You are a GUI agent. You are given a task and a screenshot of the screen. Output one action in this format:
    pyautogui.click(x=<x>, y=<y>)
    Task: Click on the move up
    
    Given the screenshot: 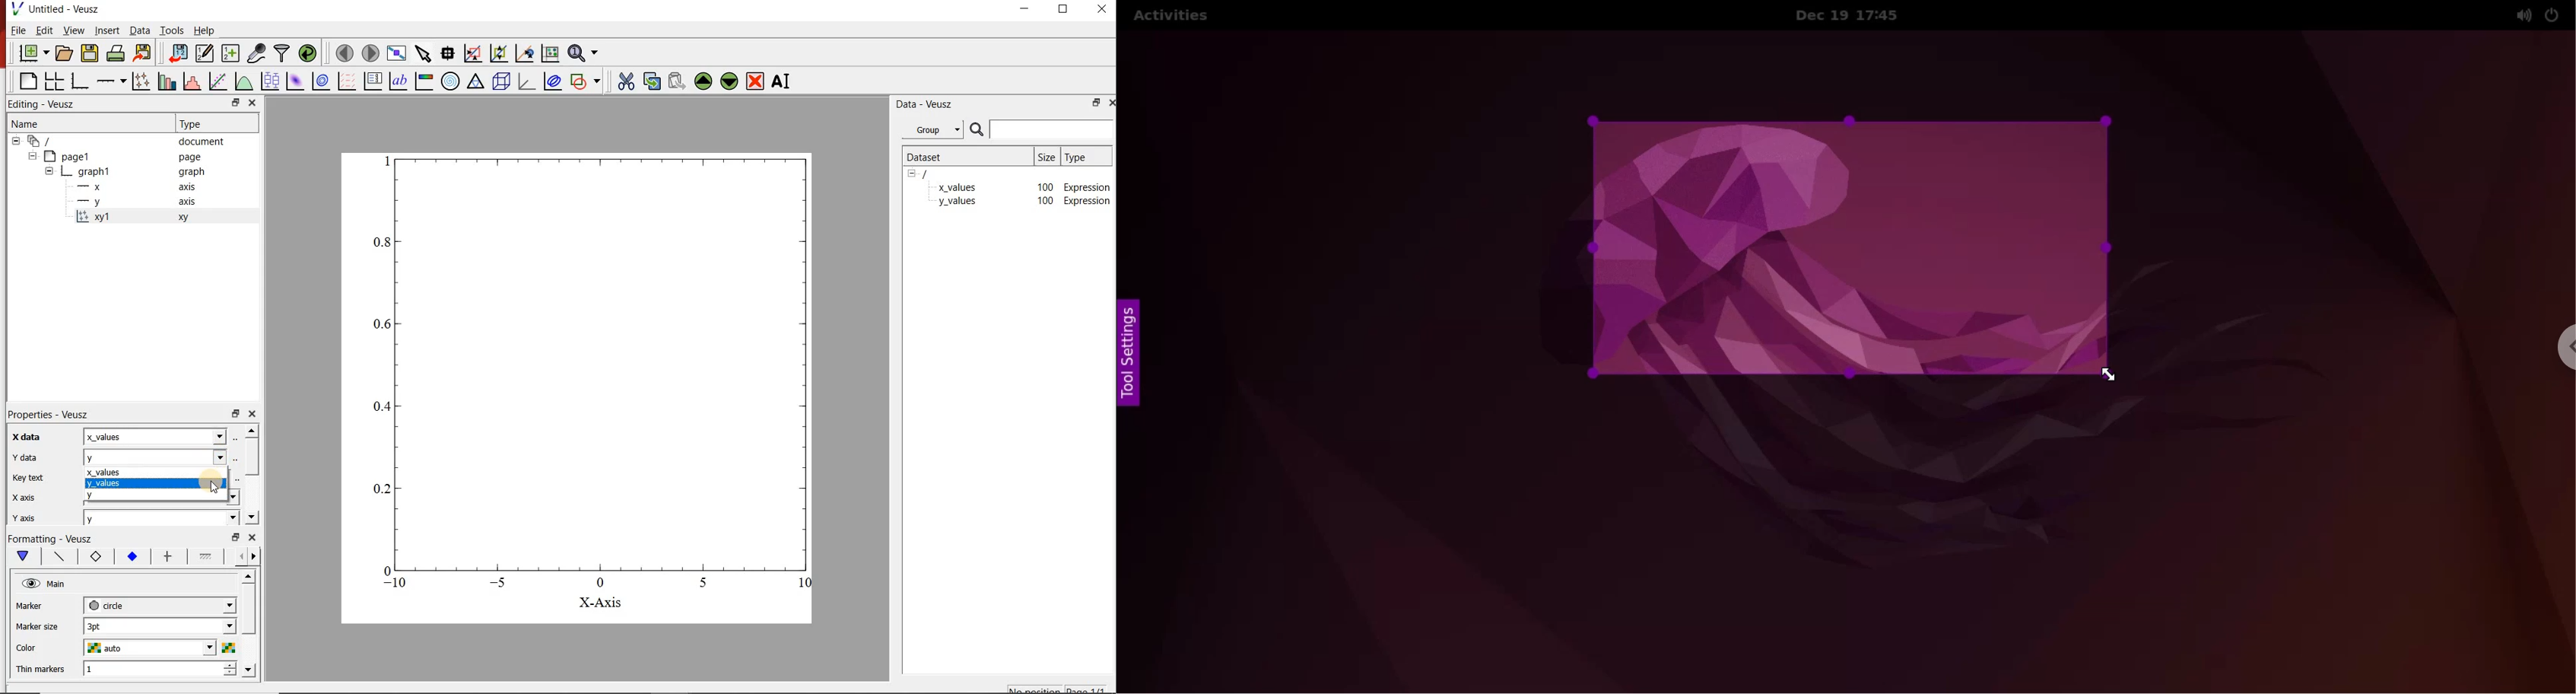 What is the action you would take?
    pyautogui.click(x=248, y=577)
    